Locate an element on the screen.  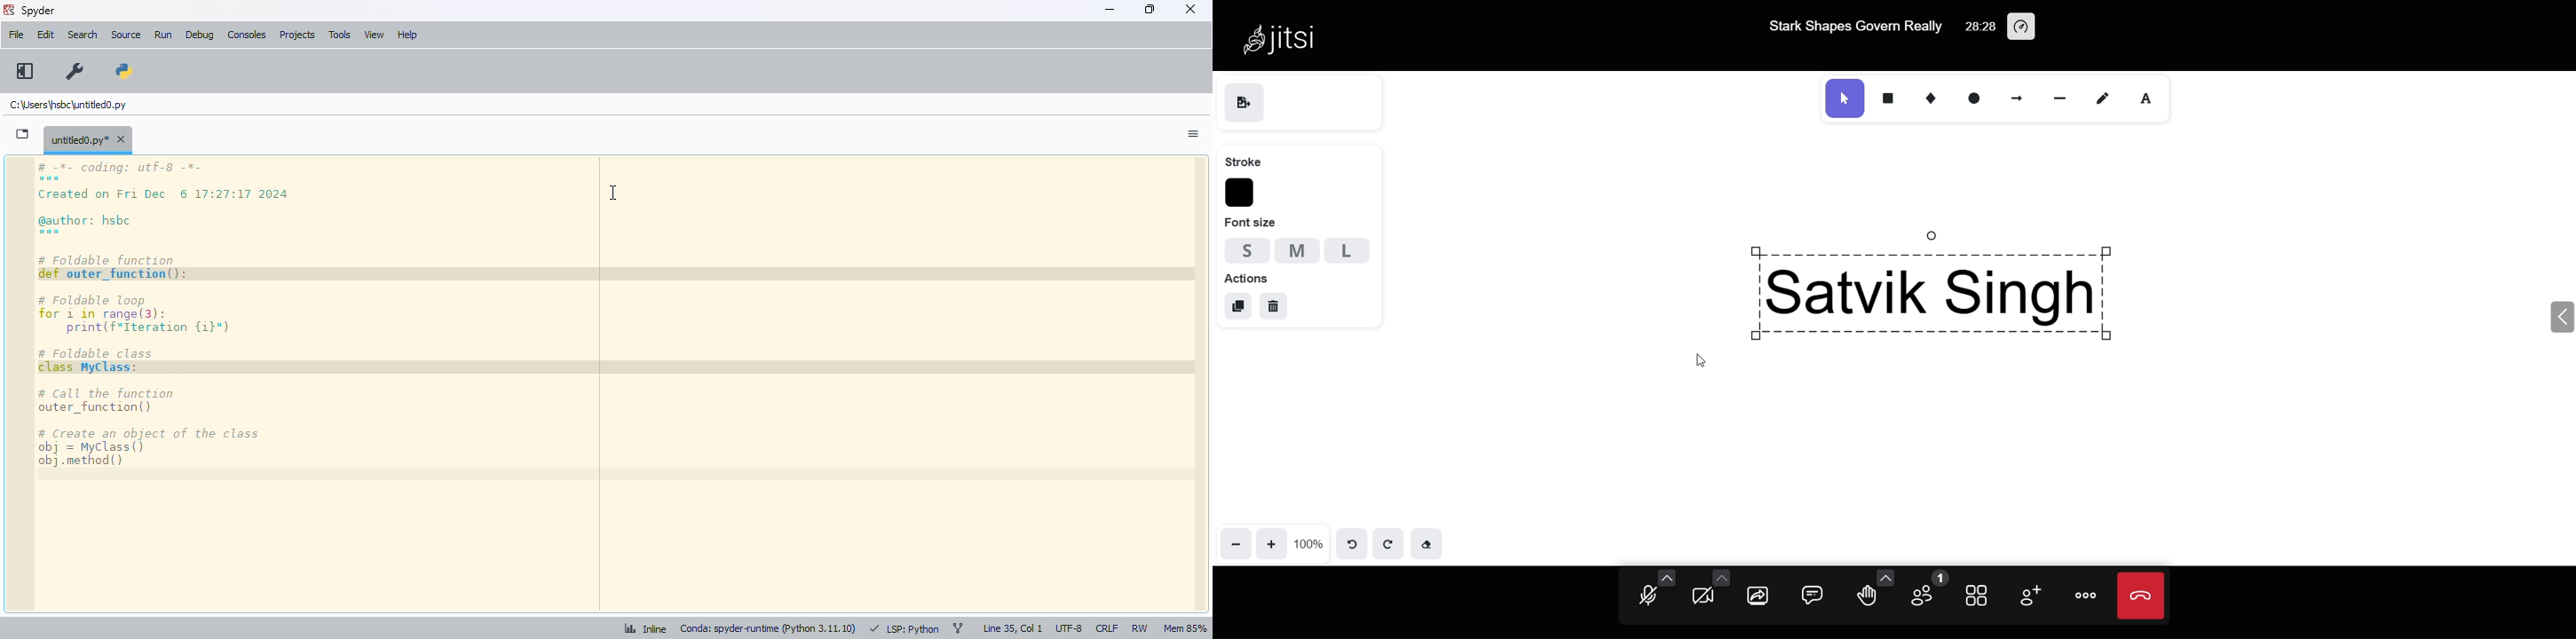
search is located at coordinates (83, 35).